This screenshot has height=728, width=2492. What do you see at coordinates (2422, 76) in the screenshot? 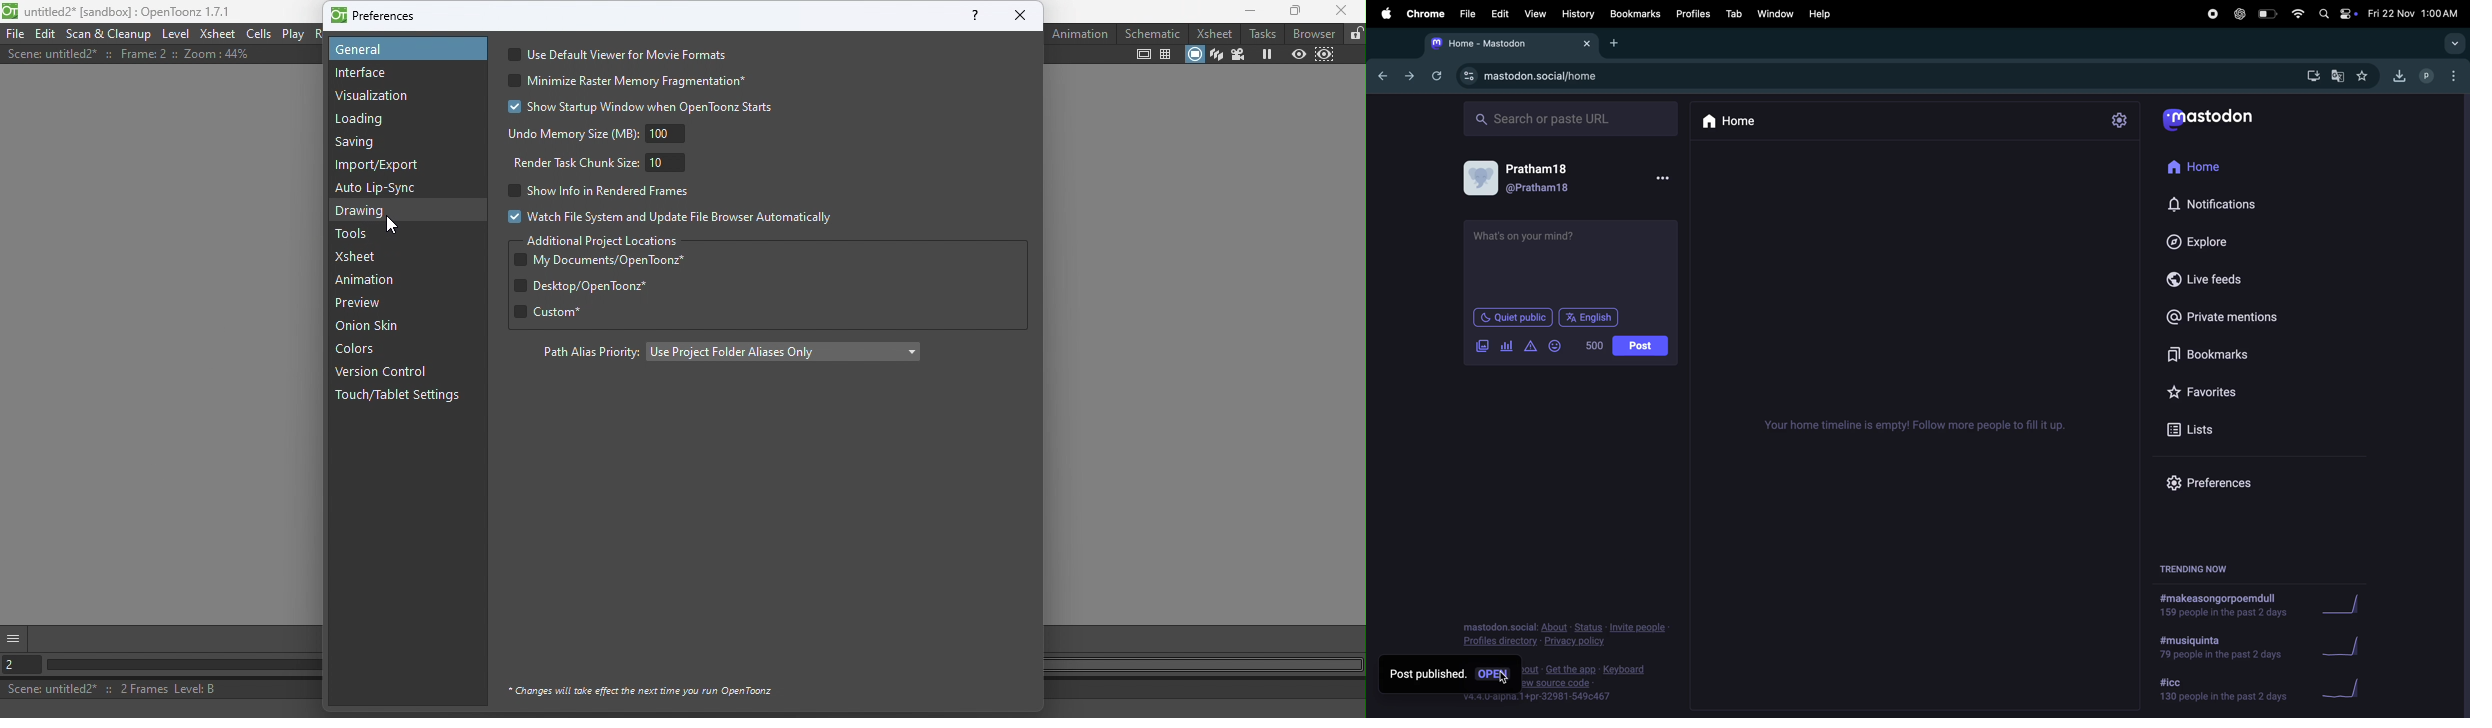
I see `profile` at bounding box center [2422, 76].